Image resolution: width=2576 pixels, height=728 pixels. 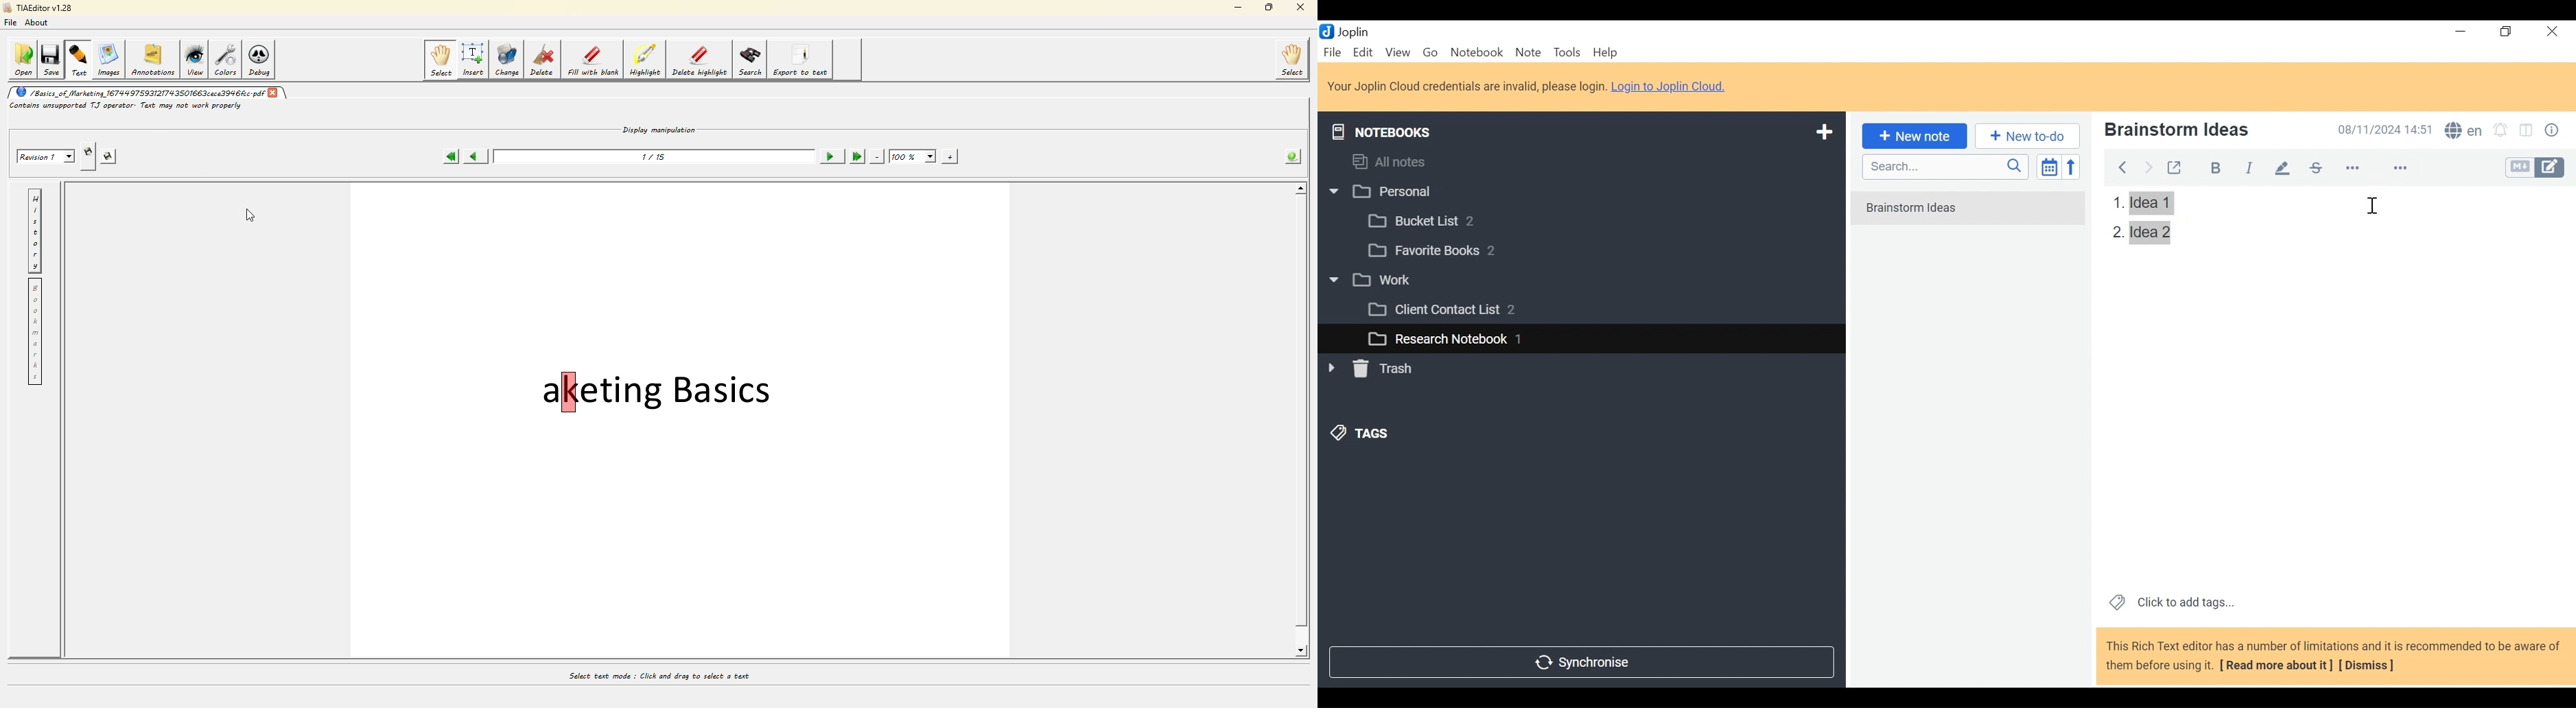 I want to click on Notebooks, so click(x=1391, y=129).